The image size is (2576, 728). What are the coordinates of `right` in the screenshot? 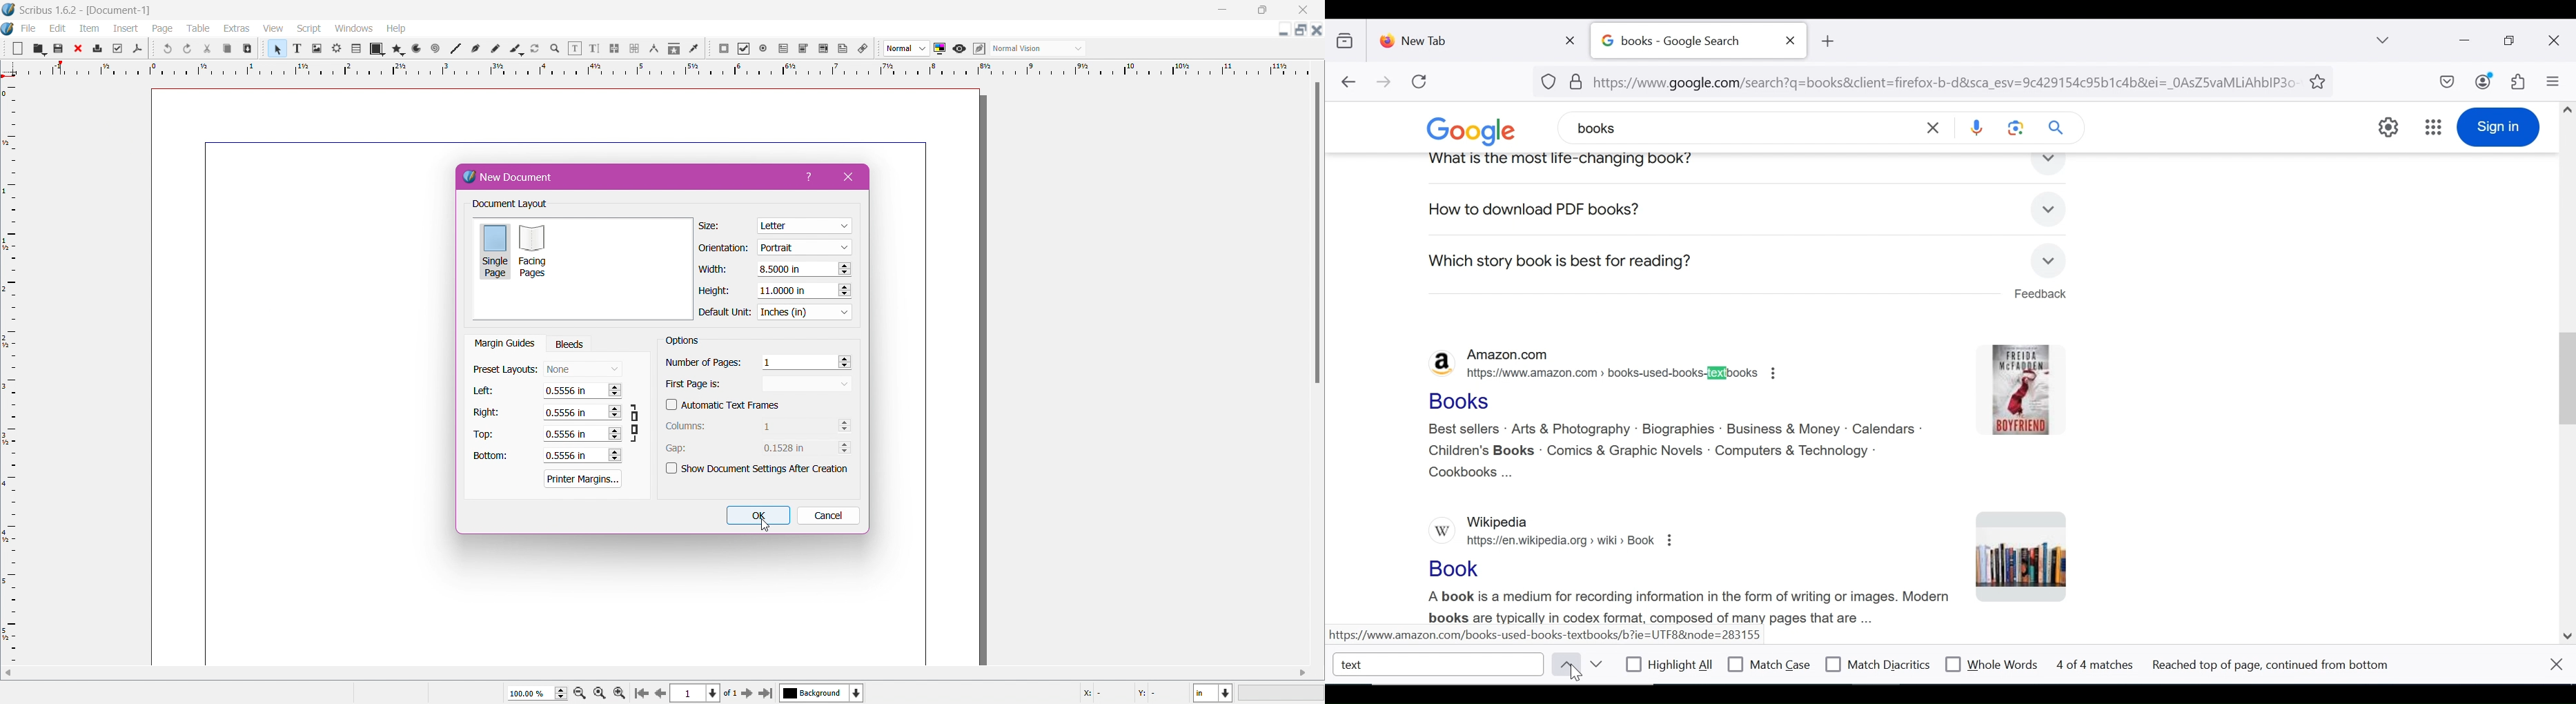 It's located at (484, 411).